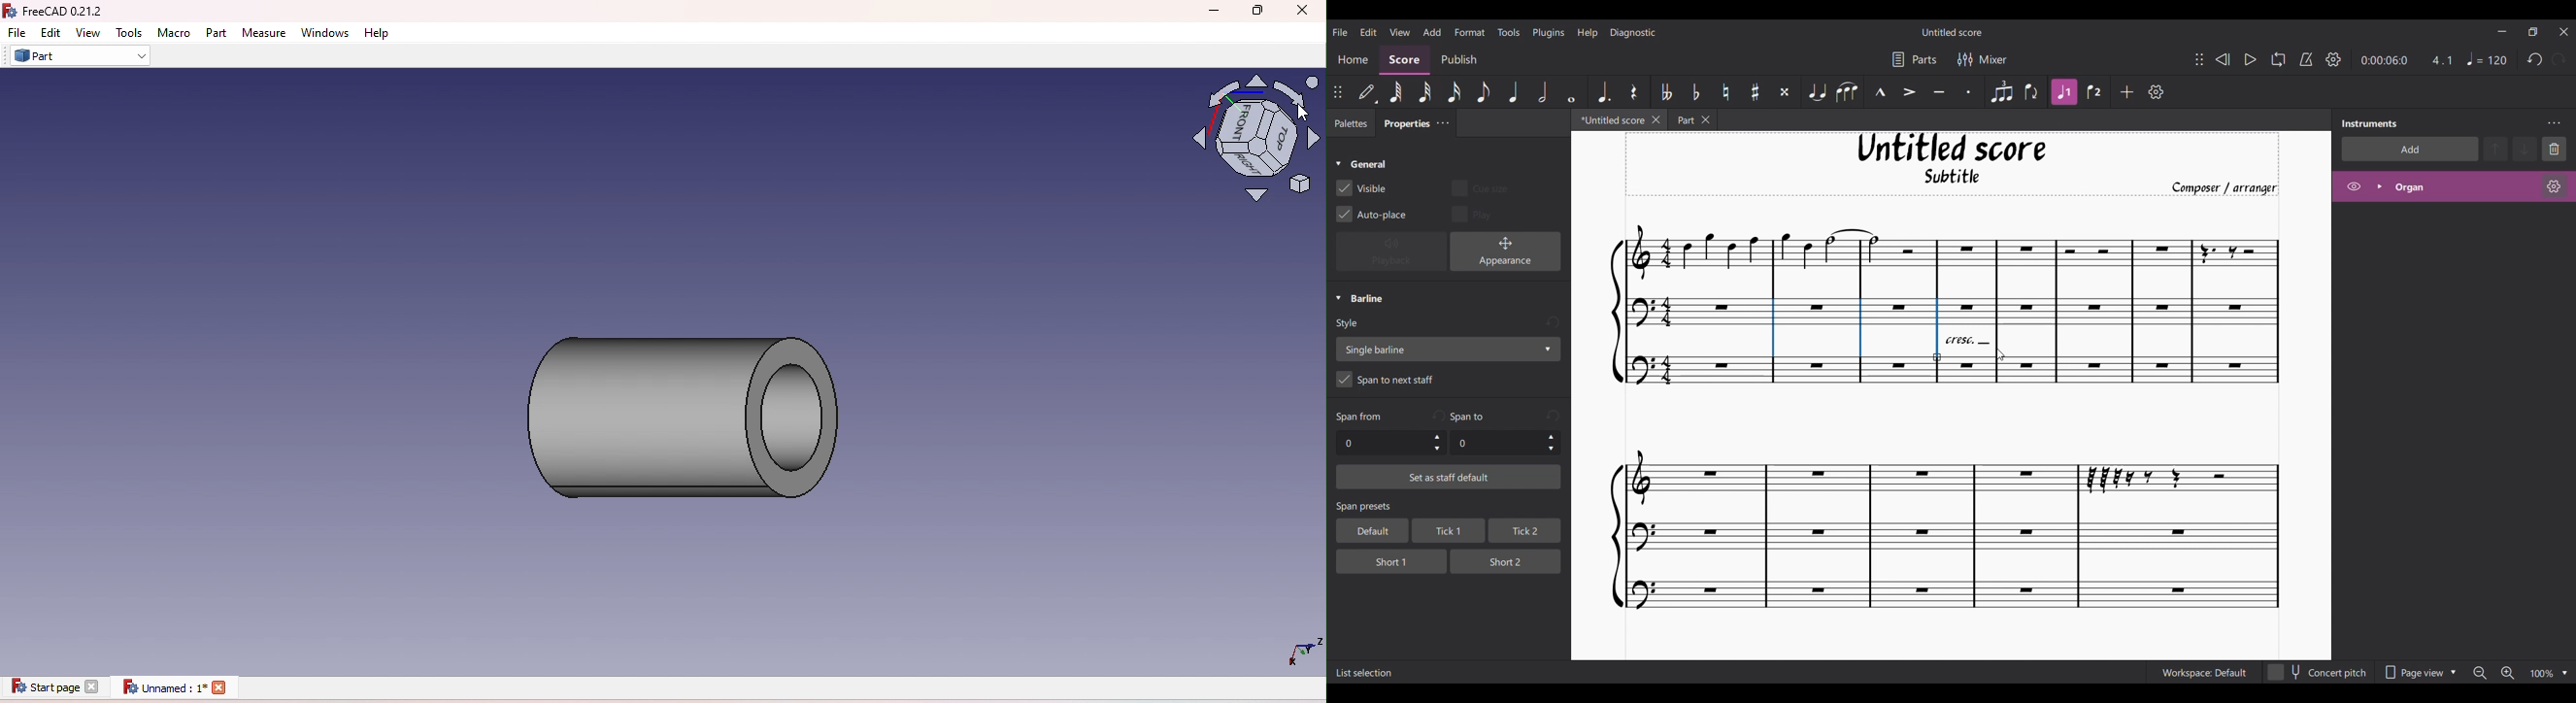  What do you see at coordinates (1403, 125) in the screenshot?
I see `Properties tab, current selection` at bounding box center [1403, 125].